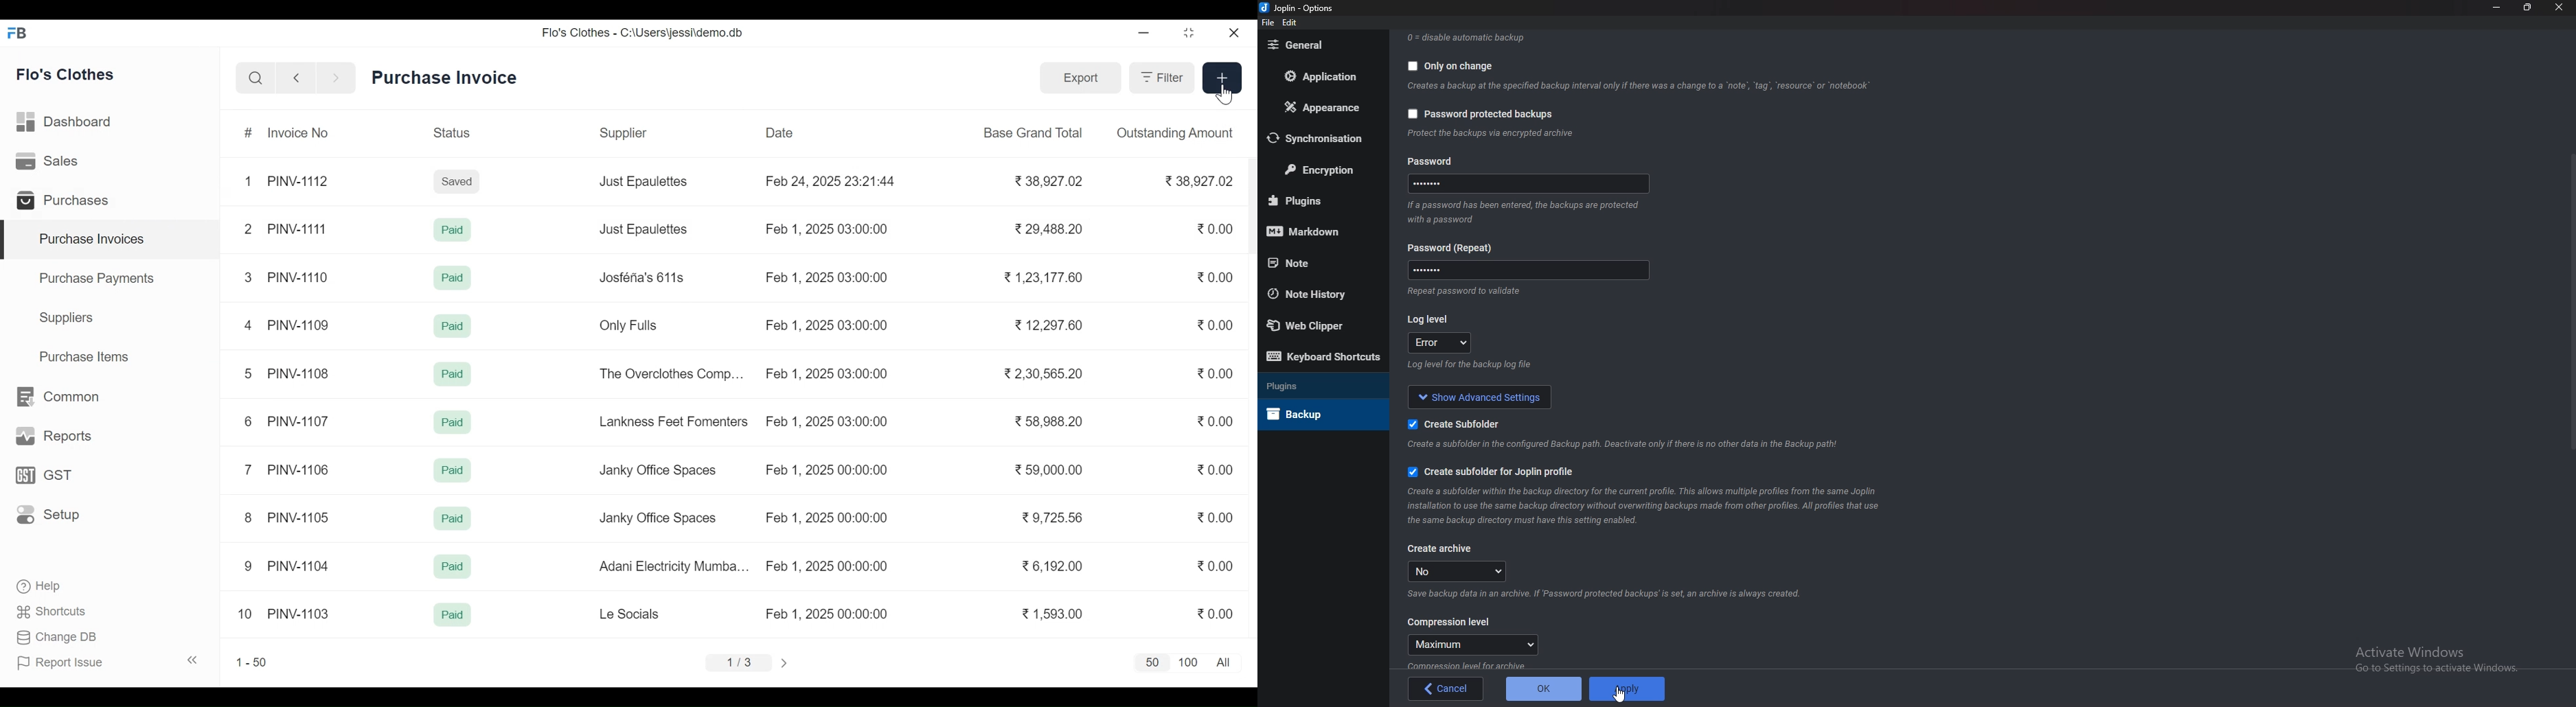 This screenshot has height=728, width=2576. I want to click on Just Epaulettes, so click(644, 229).